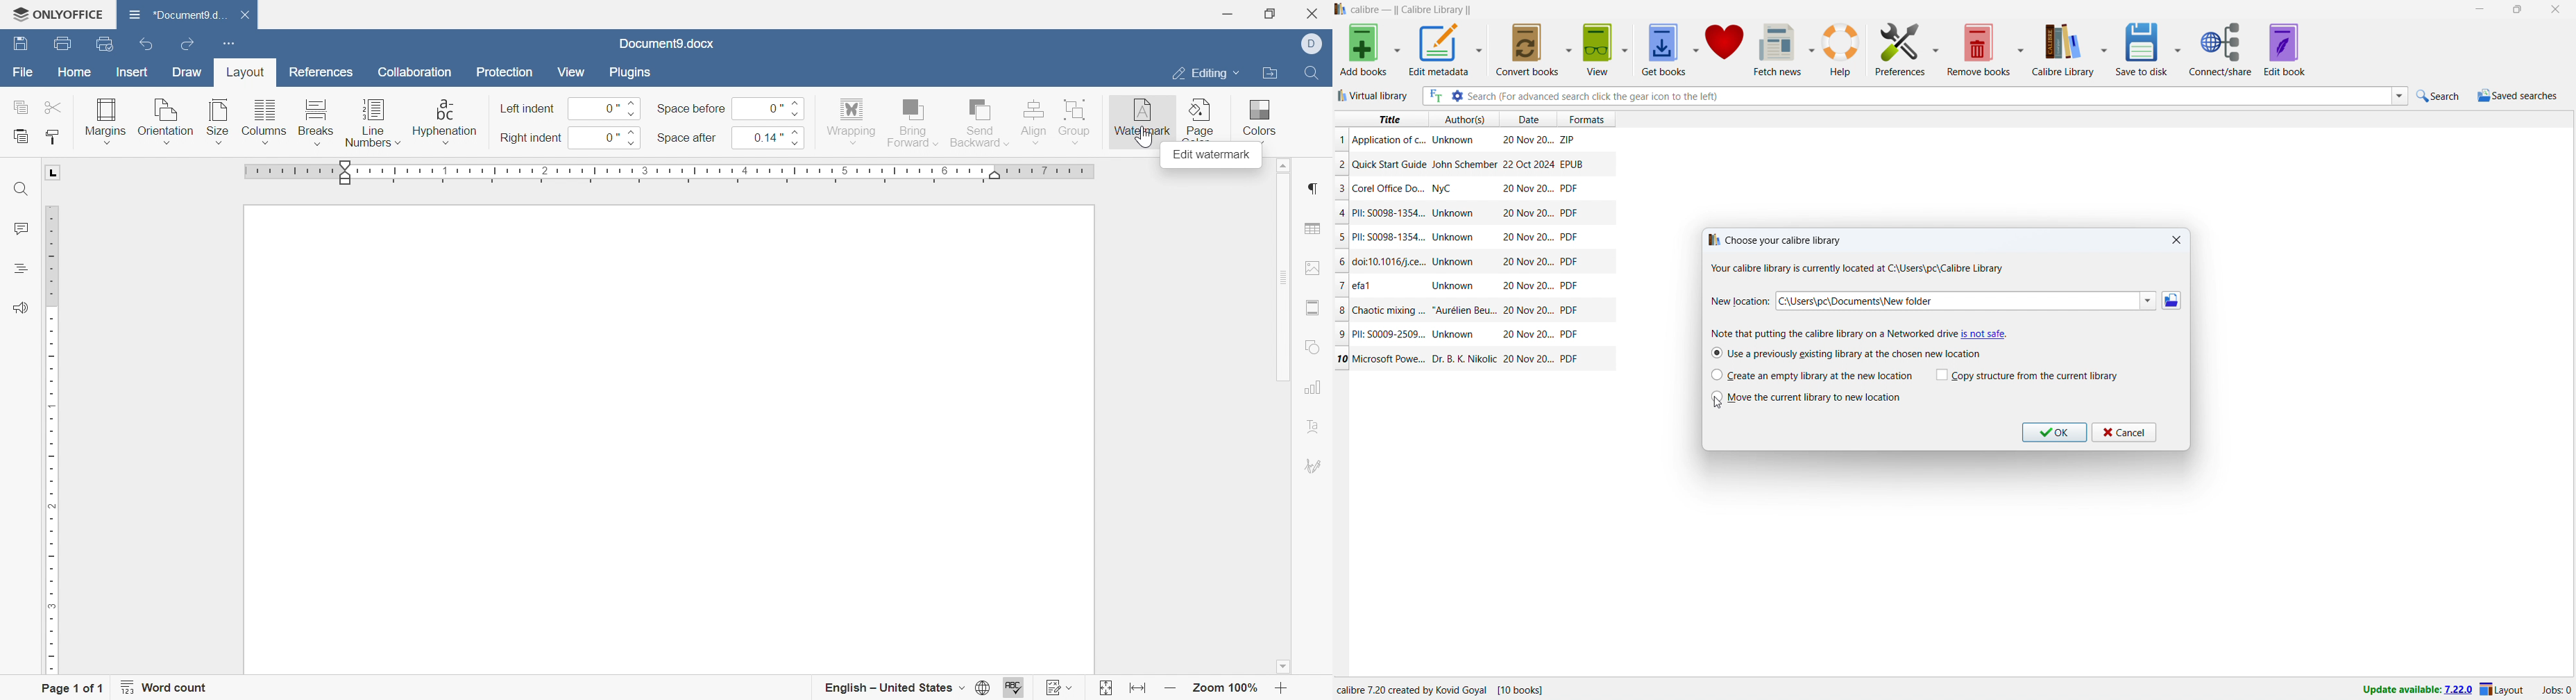  I want to click on fetch news, so click(1779, 49).